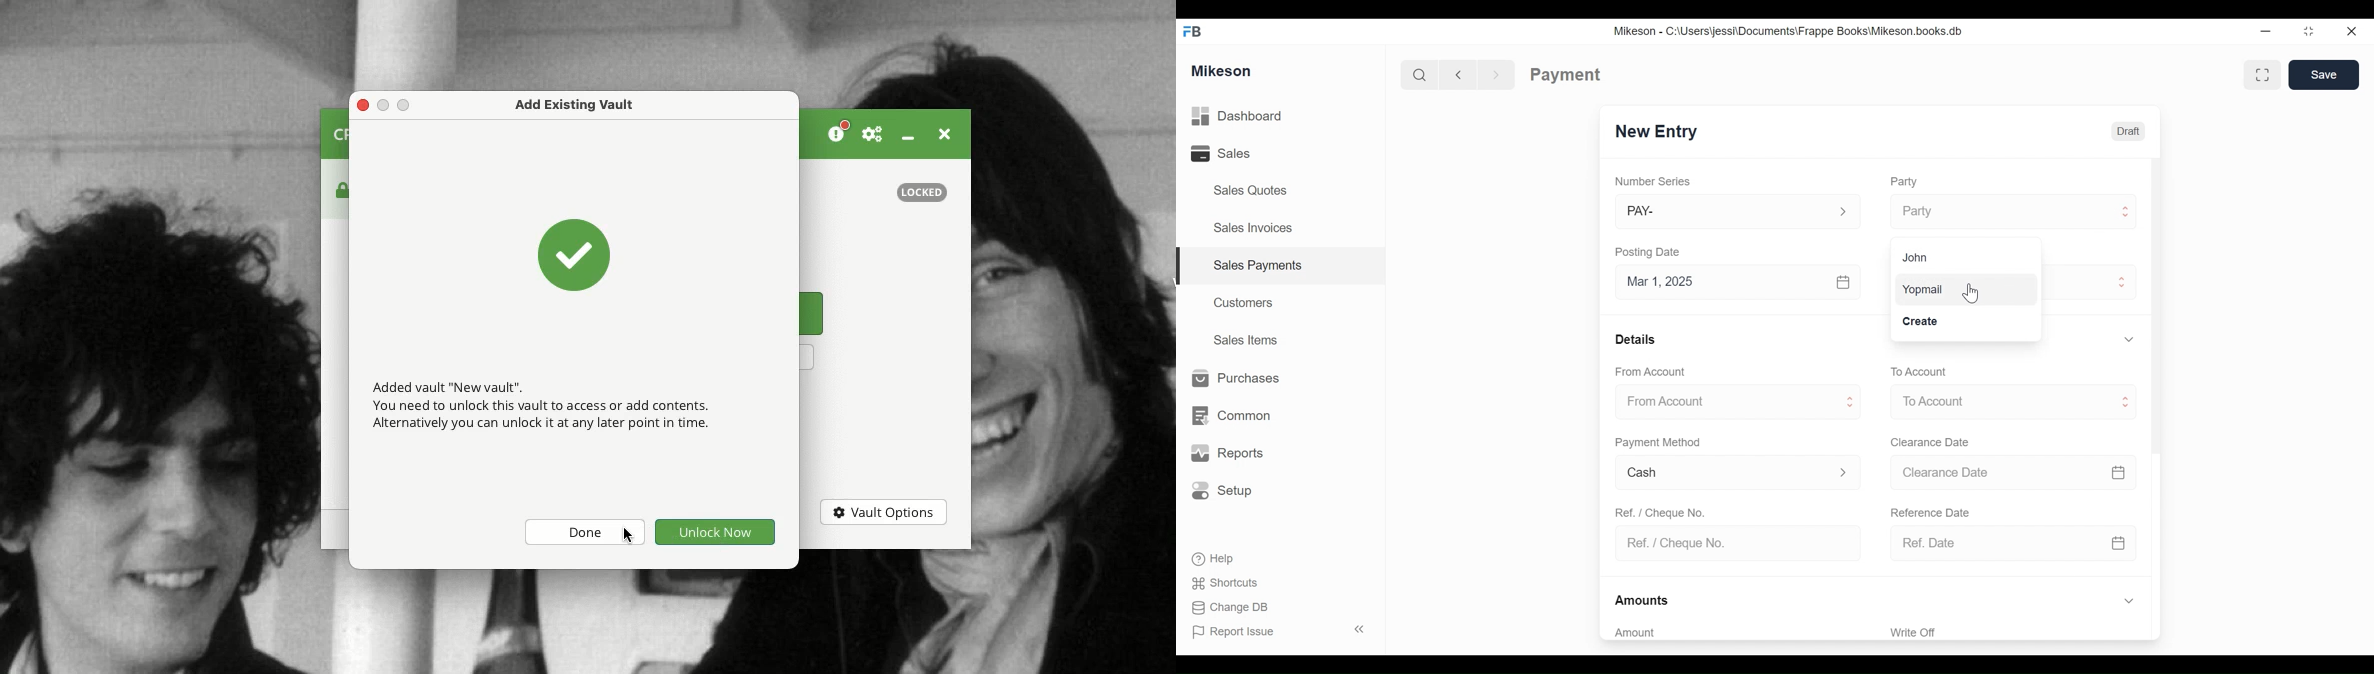 The height and width of the screenshot is (700, 2380). I want to click on New Entry, so click(1656, 130).